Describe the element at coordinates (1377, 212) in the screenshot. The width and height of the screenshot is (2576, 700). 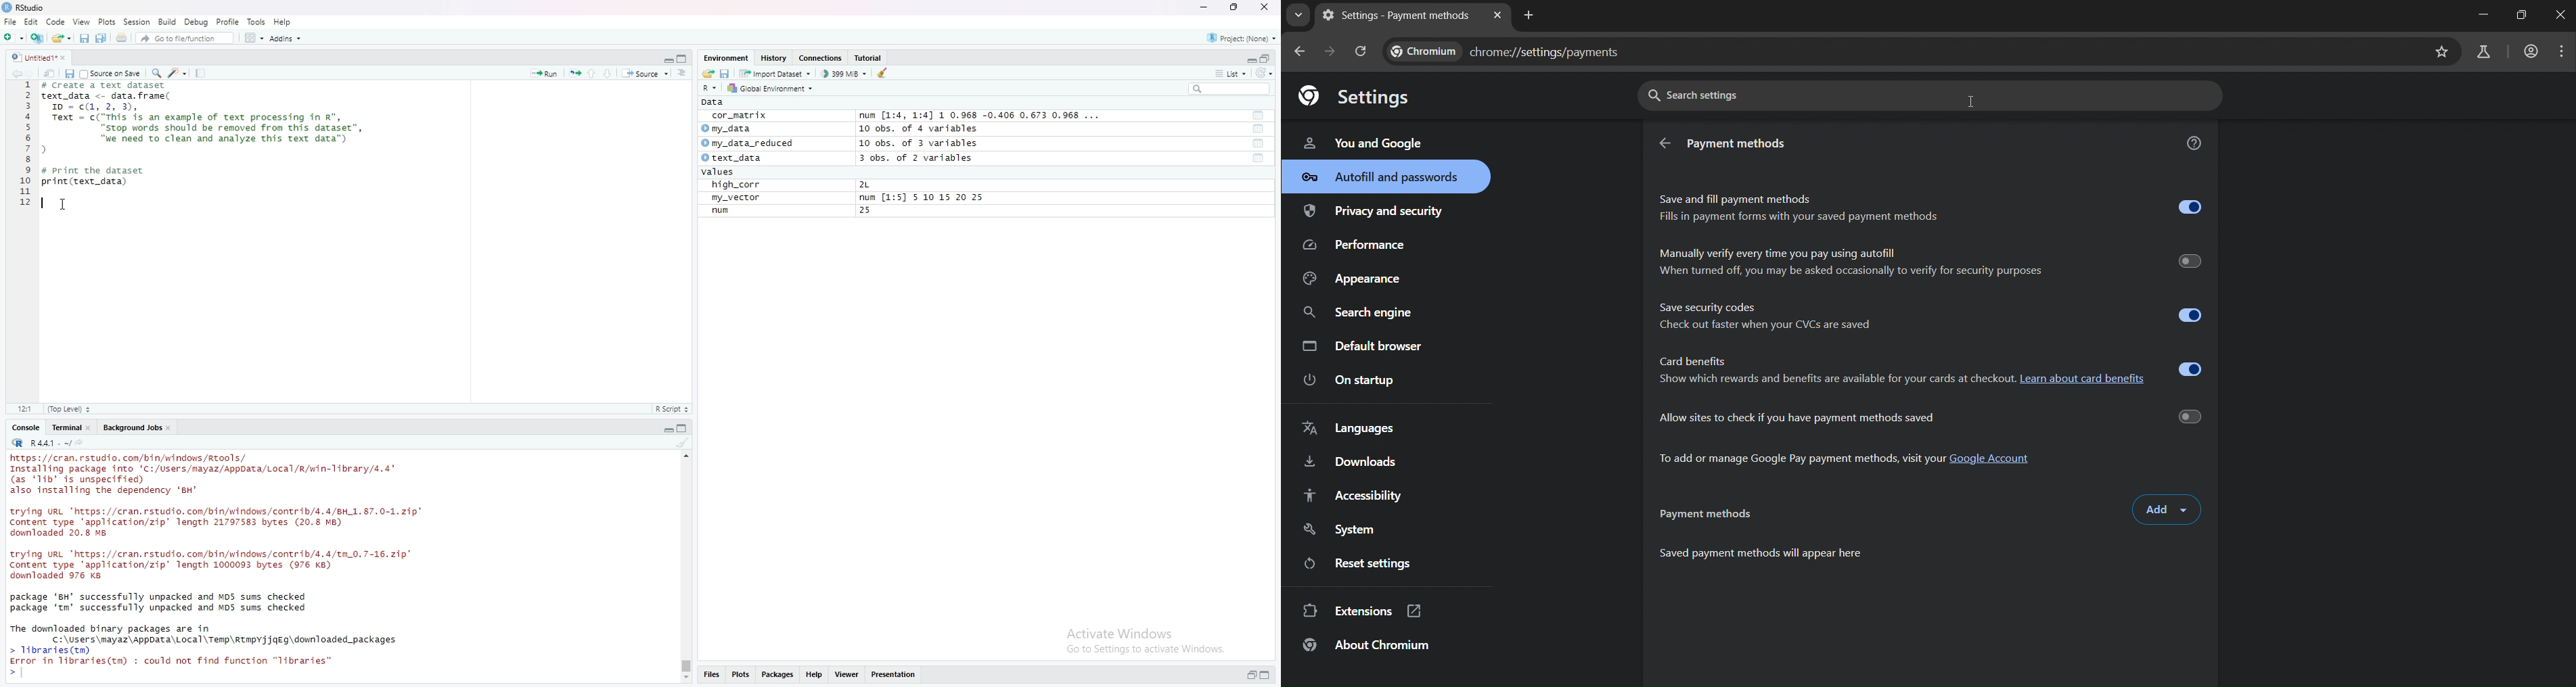
I see `privacy & security` at that location.